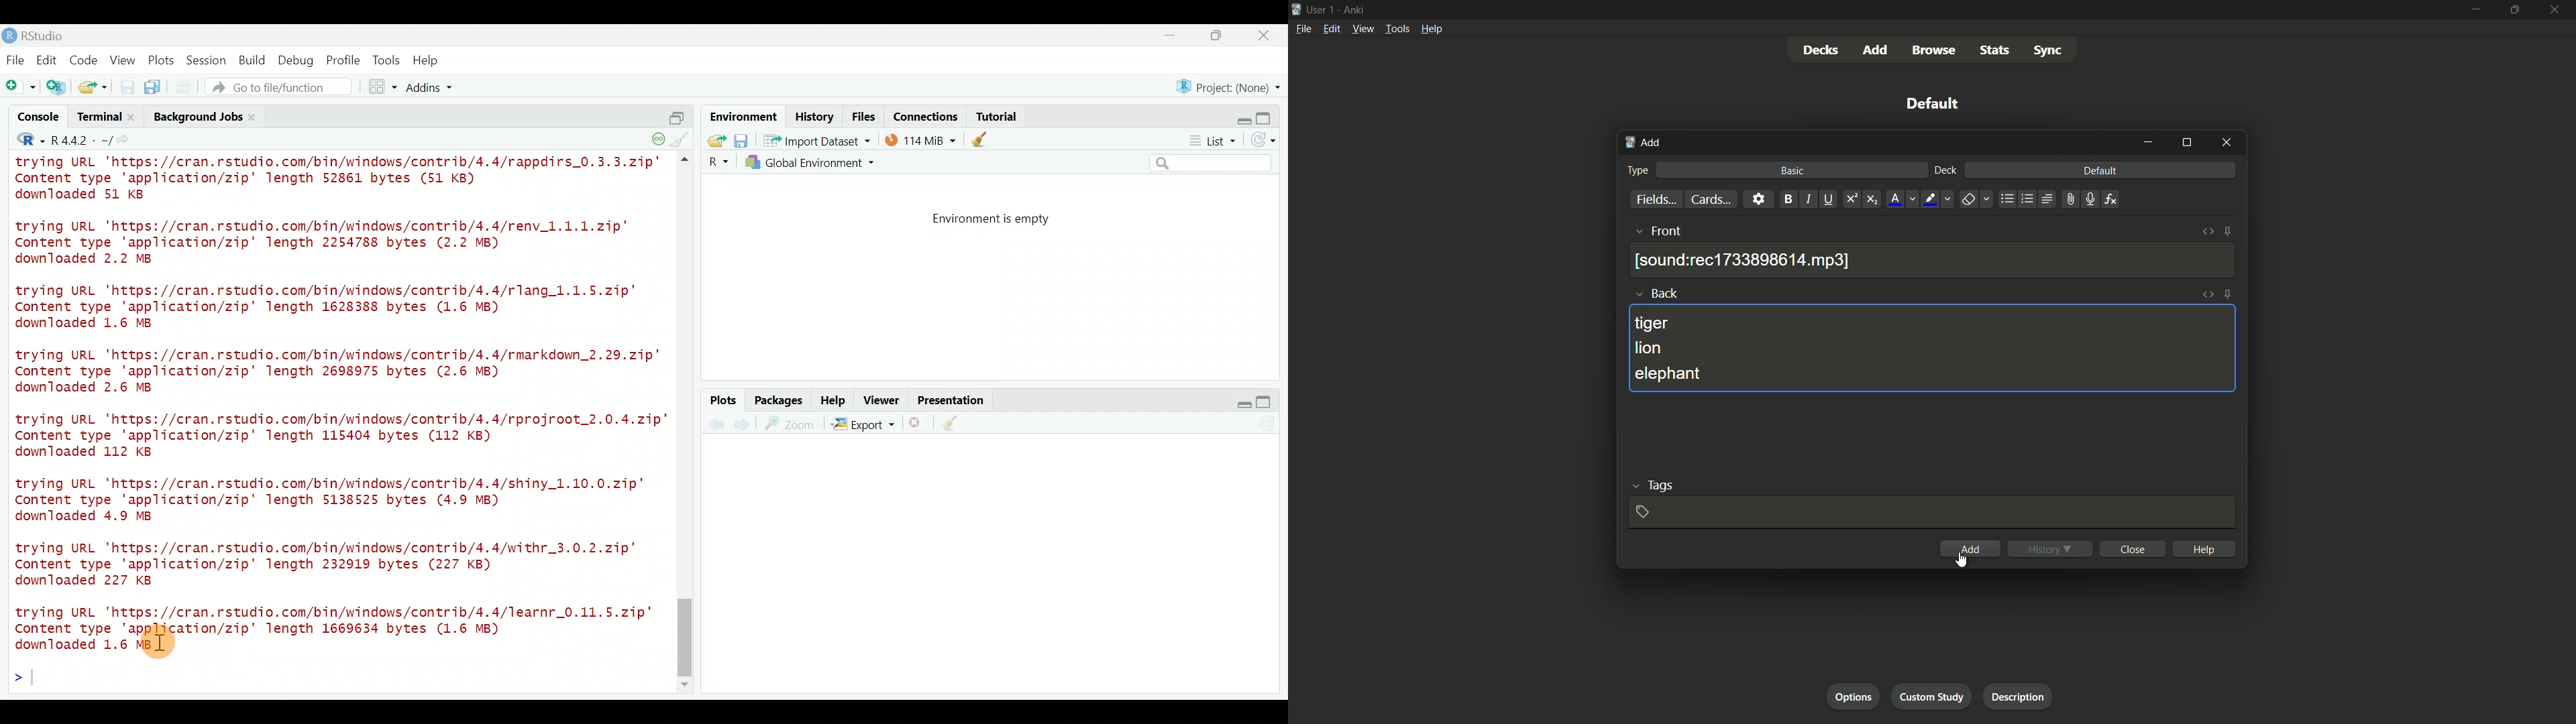 The width and height of the screenshot is (2576, 728). What do you see at coordinates (713, 140) in the screenshot?
I see `Load workspace` at bounding box center [713, 140].